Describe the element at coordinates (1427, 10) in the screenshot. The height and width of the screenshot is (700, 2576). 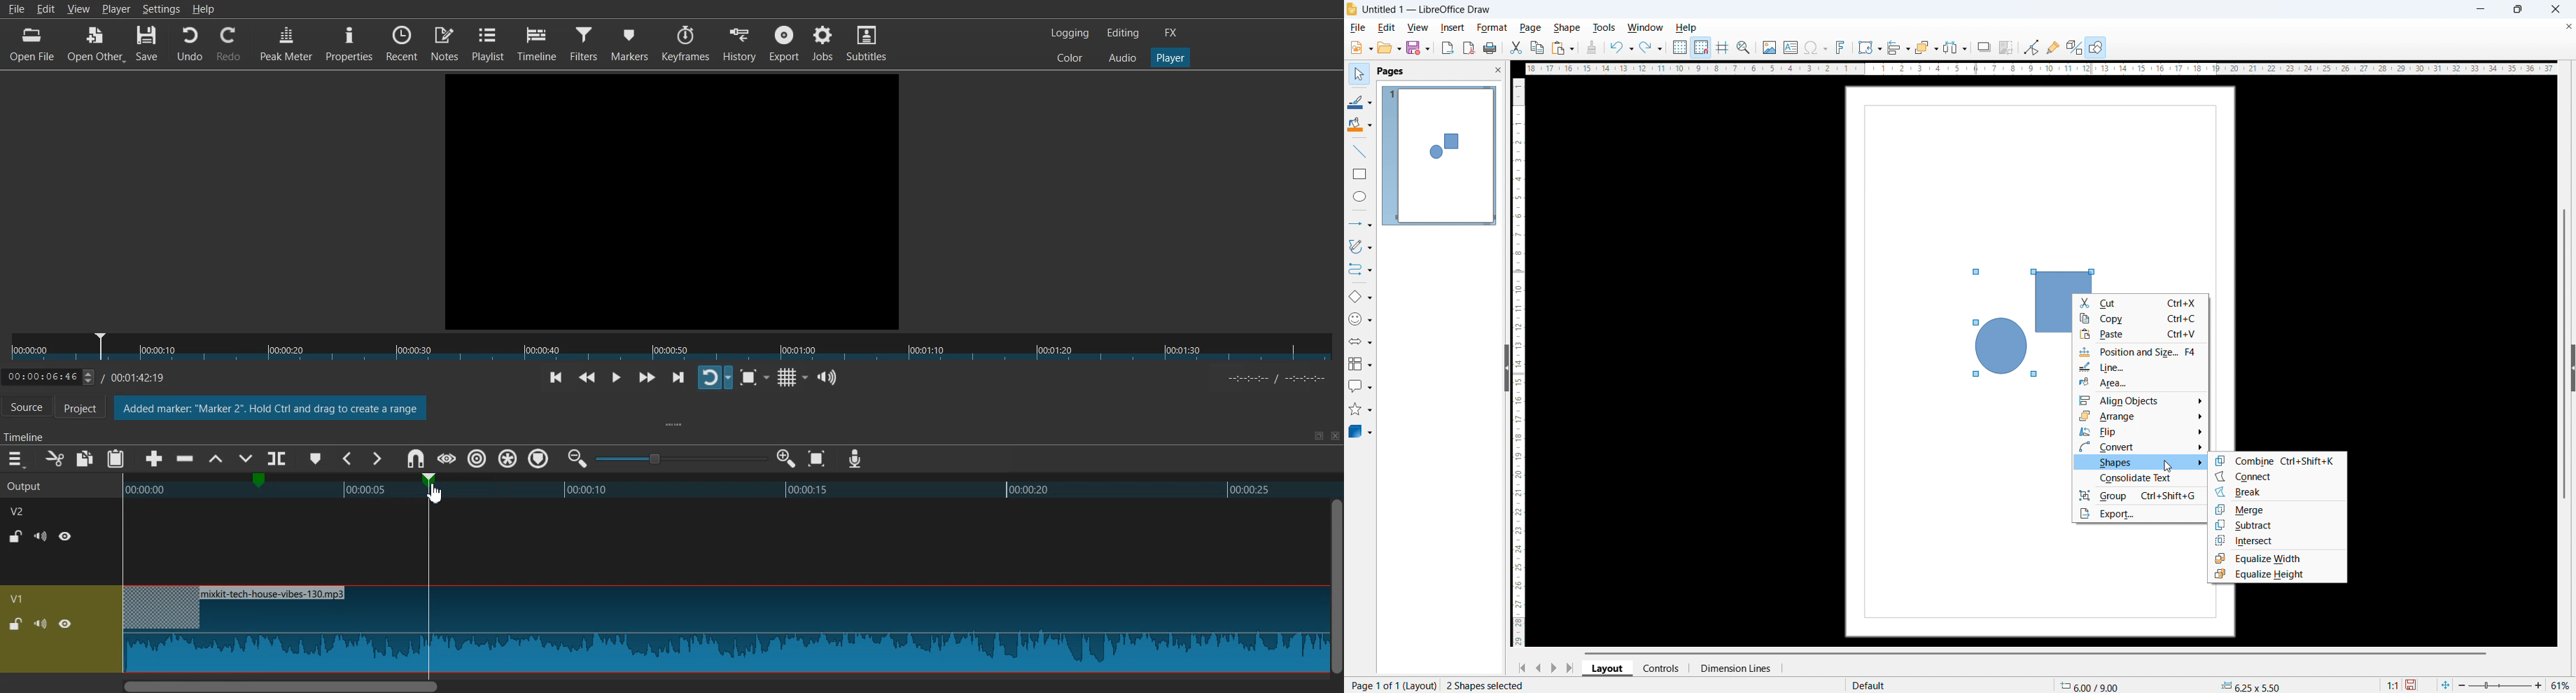
I see `document title` at that location.